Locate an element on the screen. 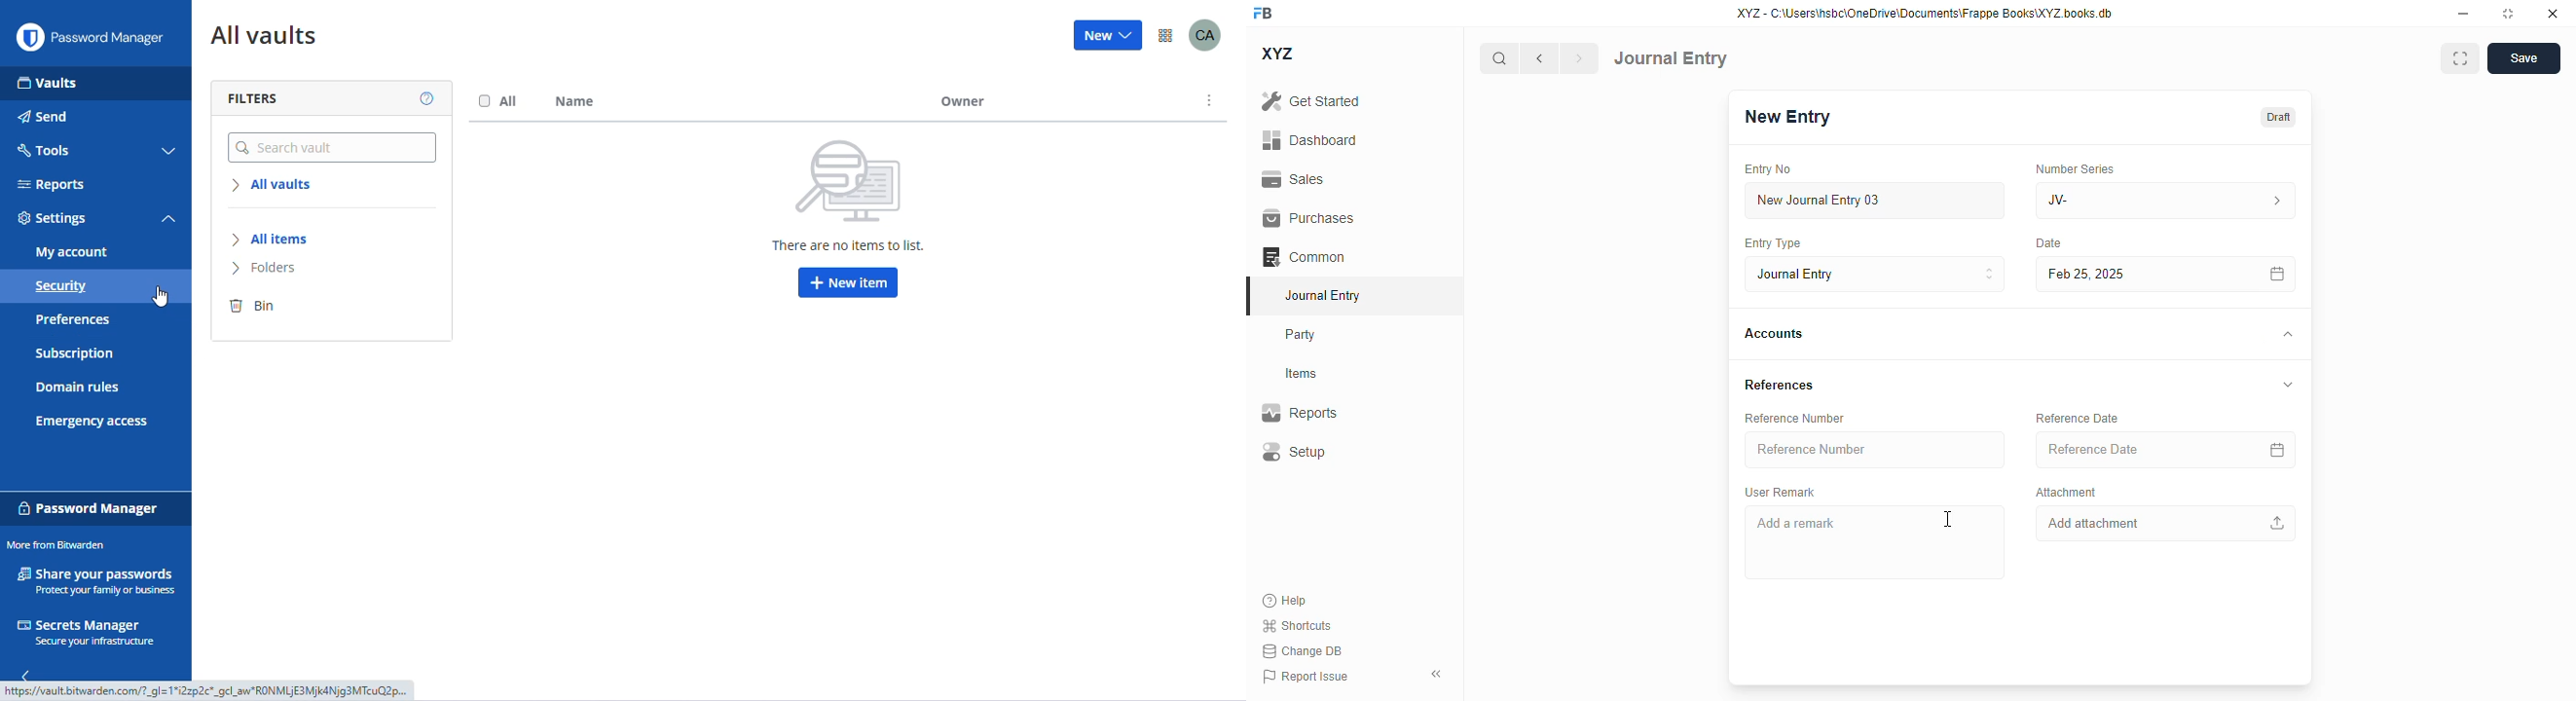 This screenshot has width=2576, height=728. shortcuts is located at coordinates (1296, 625).